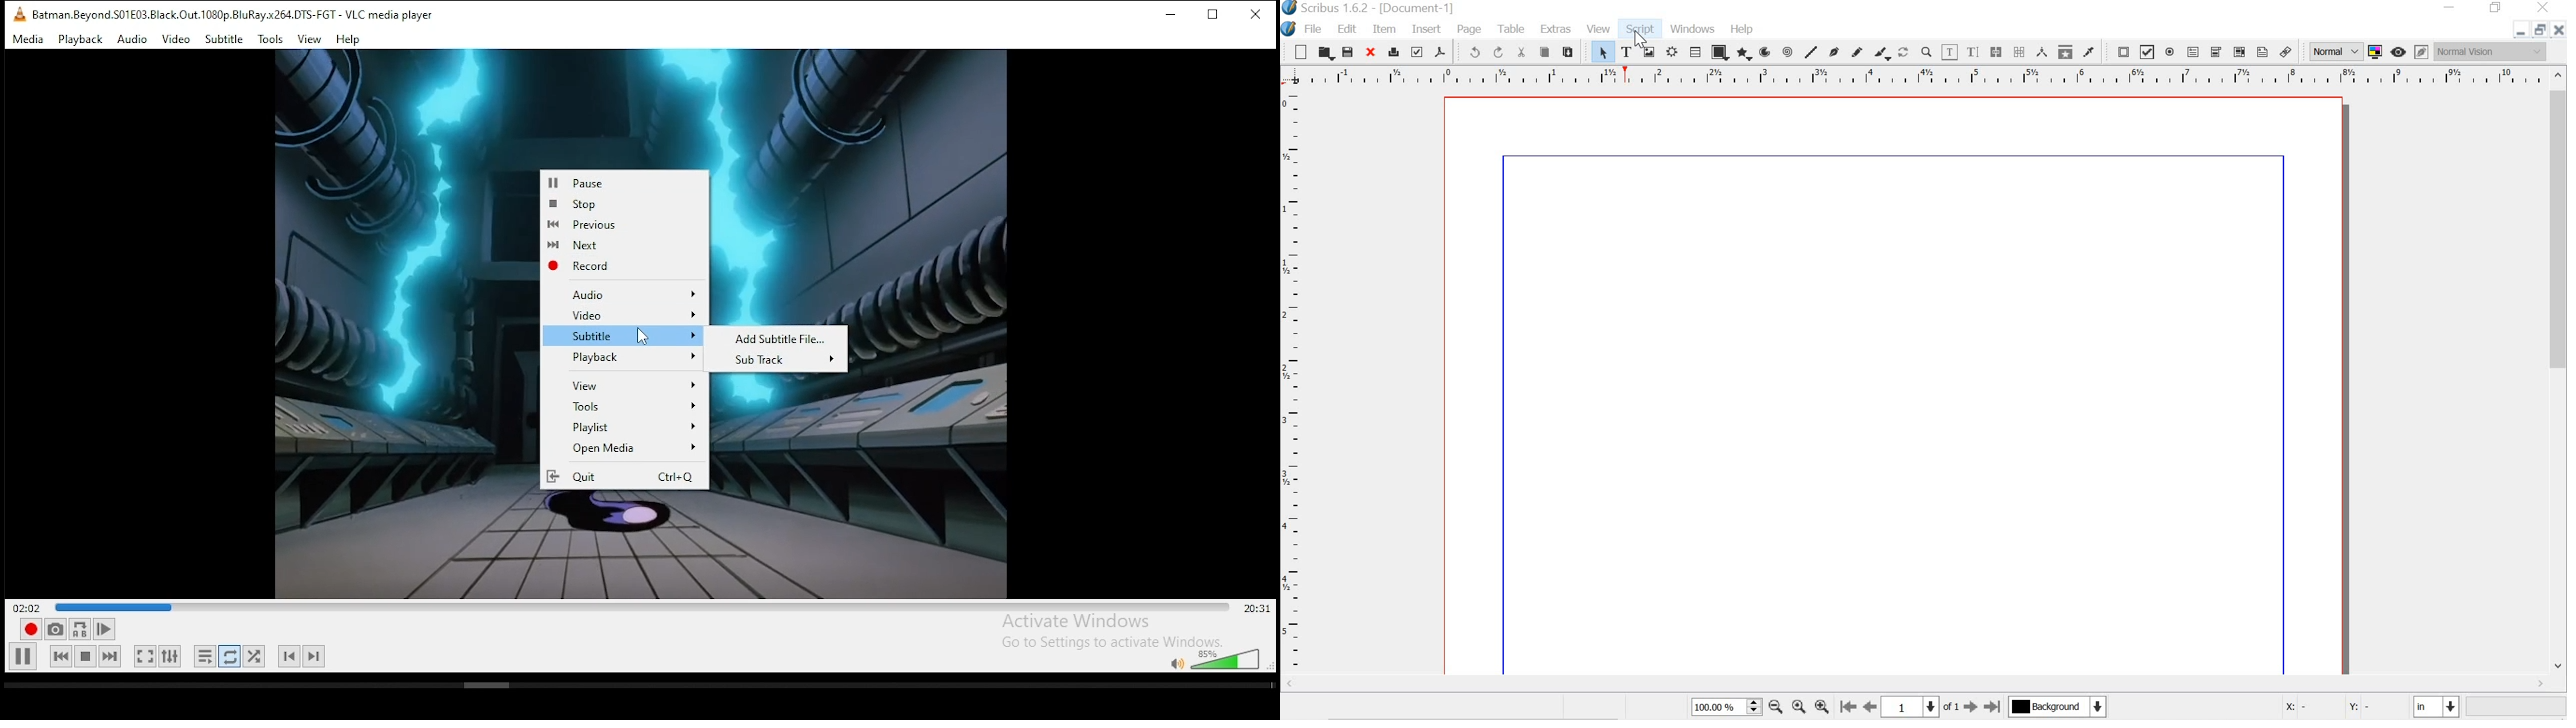 This screenshot has height=728, width=2576. I want to click on cursor, so click(1639, 37).